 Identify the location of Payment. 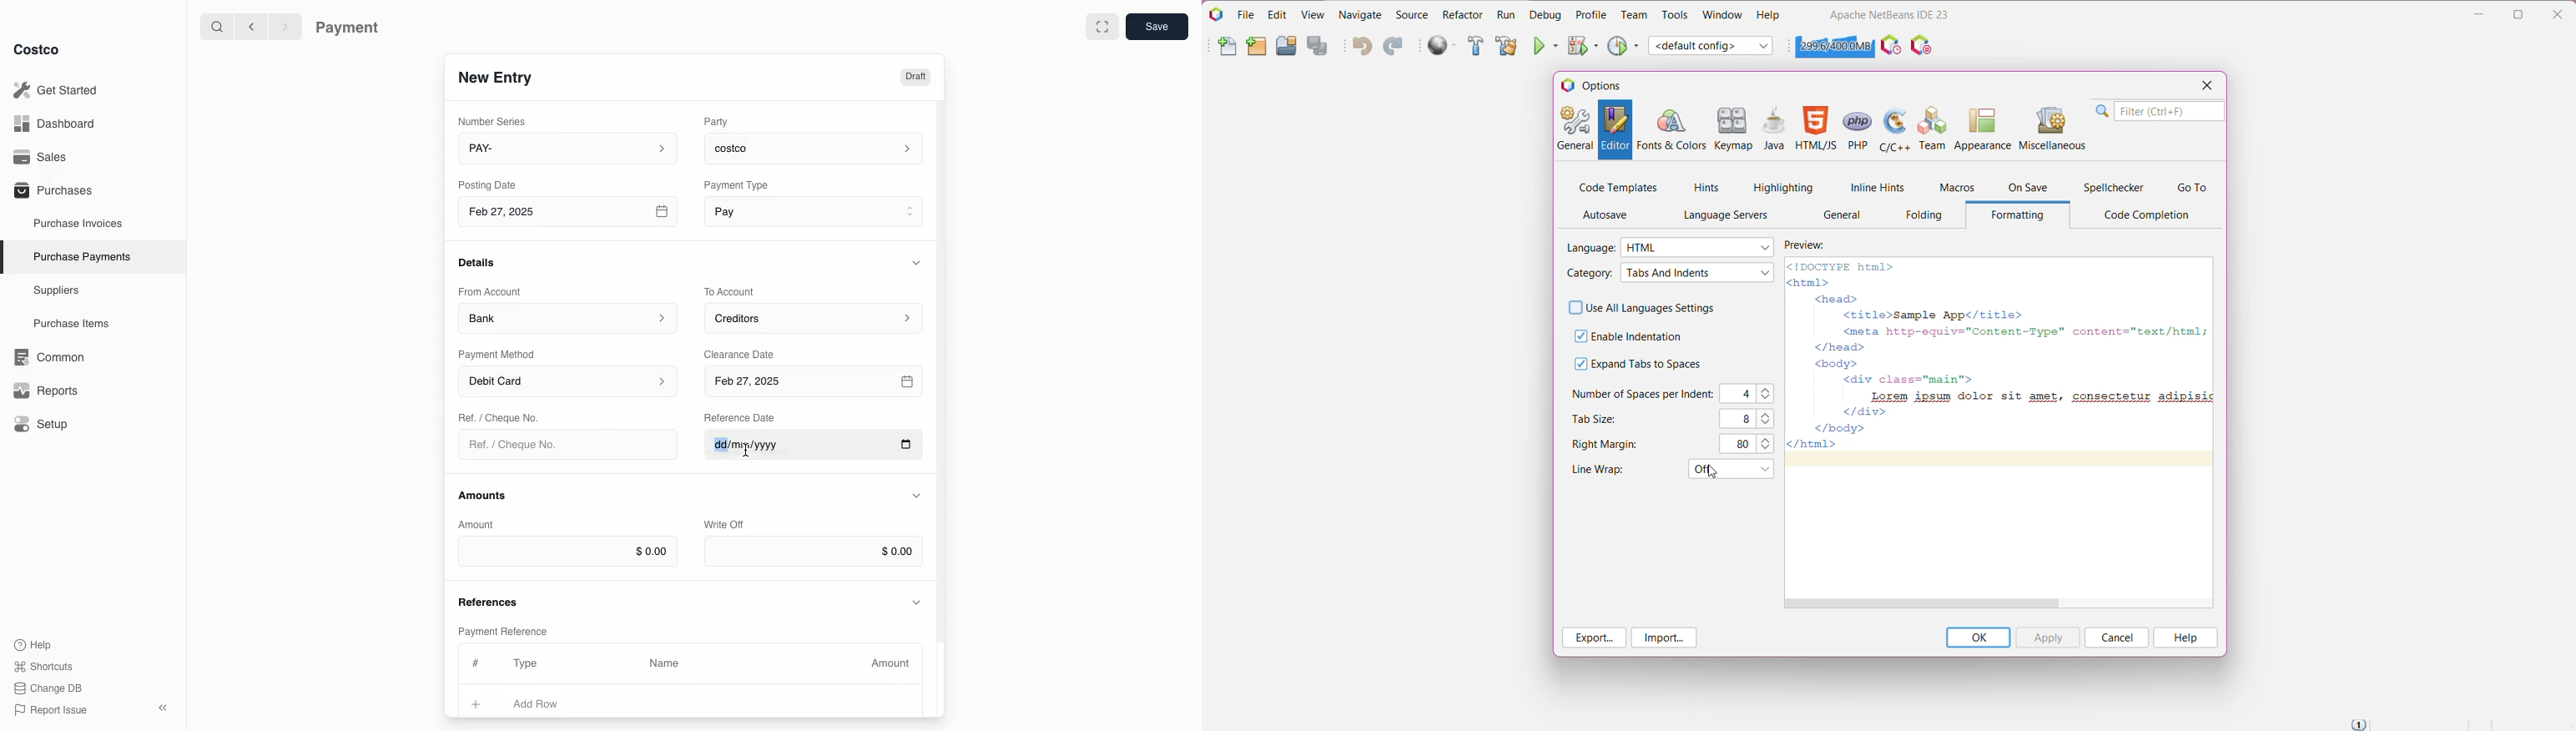
(351, 29).